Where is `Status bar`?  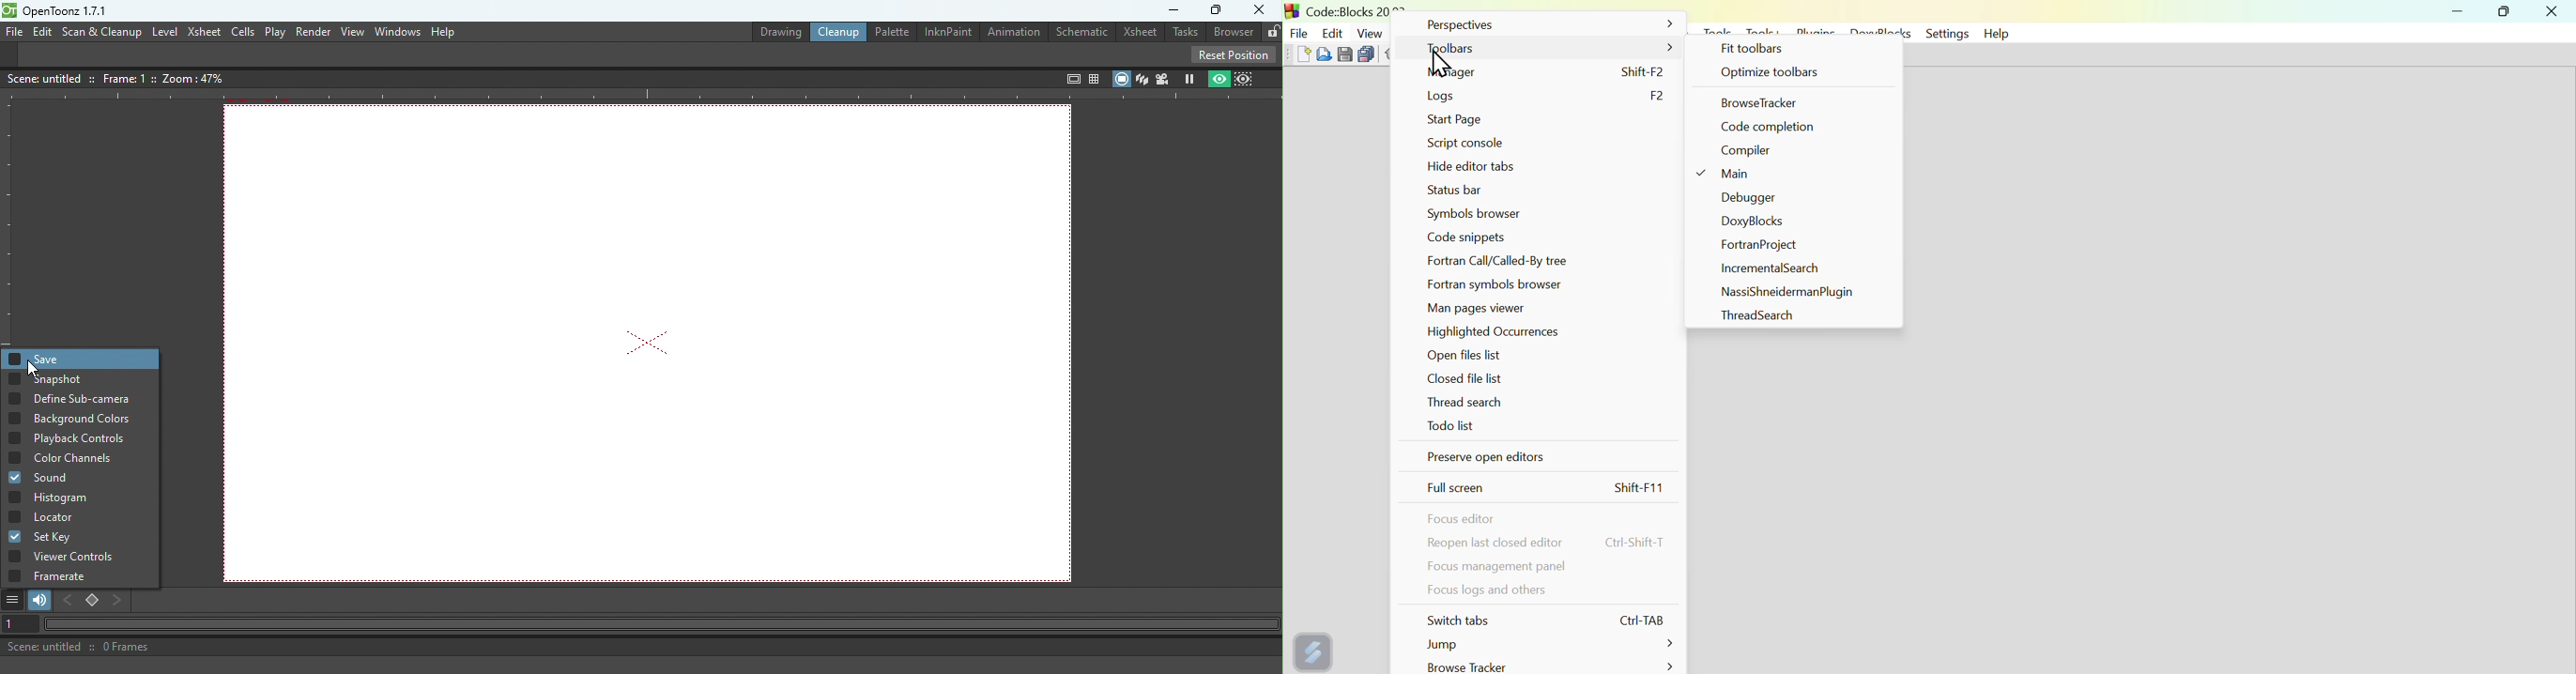 Status bar is located at coordinates (640, 647).